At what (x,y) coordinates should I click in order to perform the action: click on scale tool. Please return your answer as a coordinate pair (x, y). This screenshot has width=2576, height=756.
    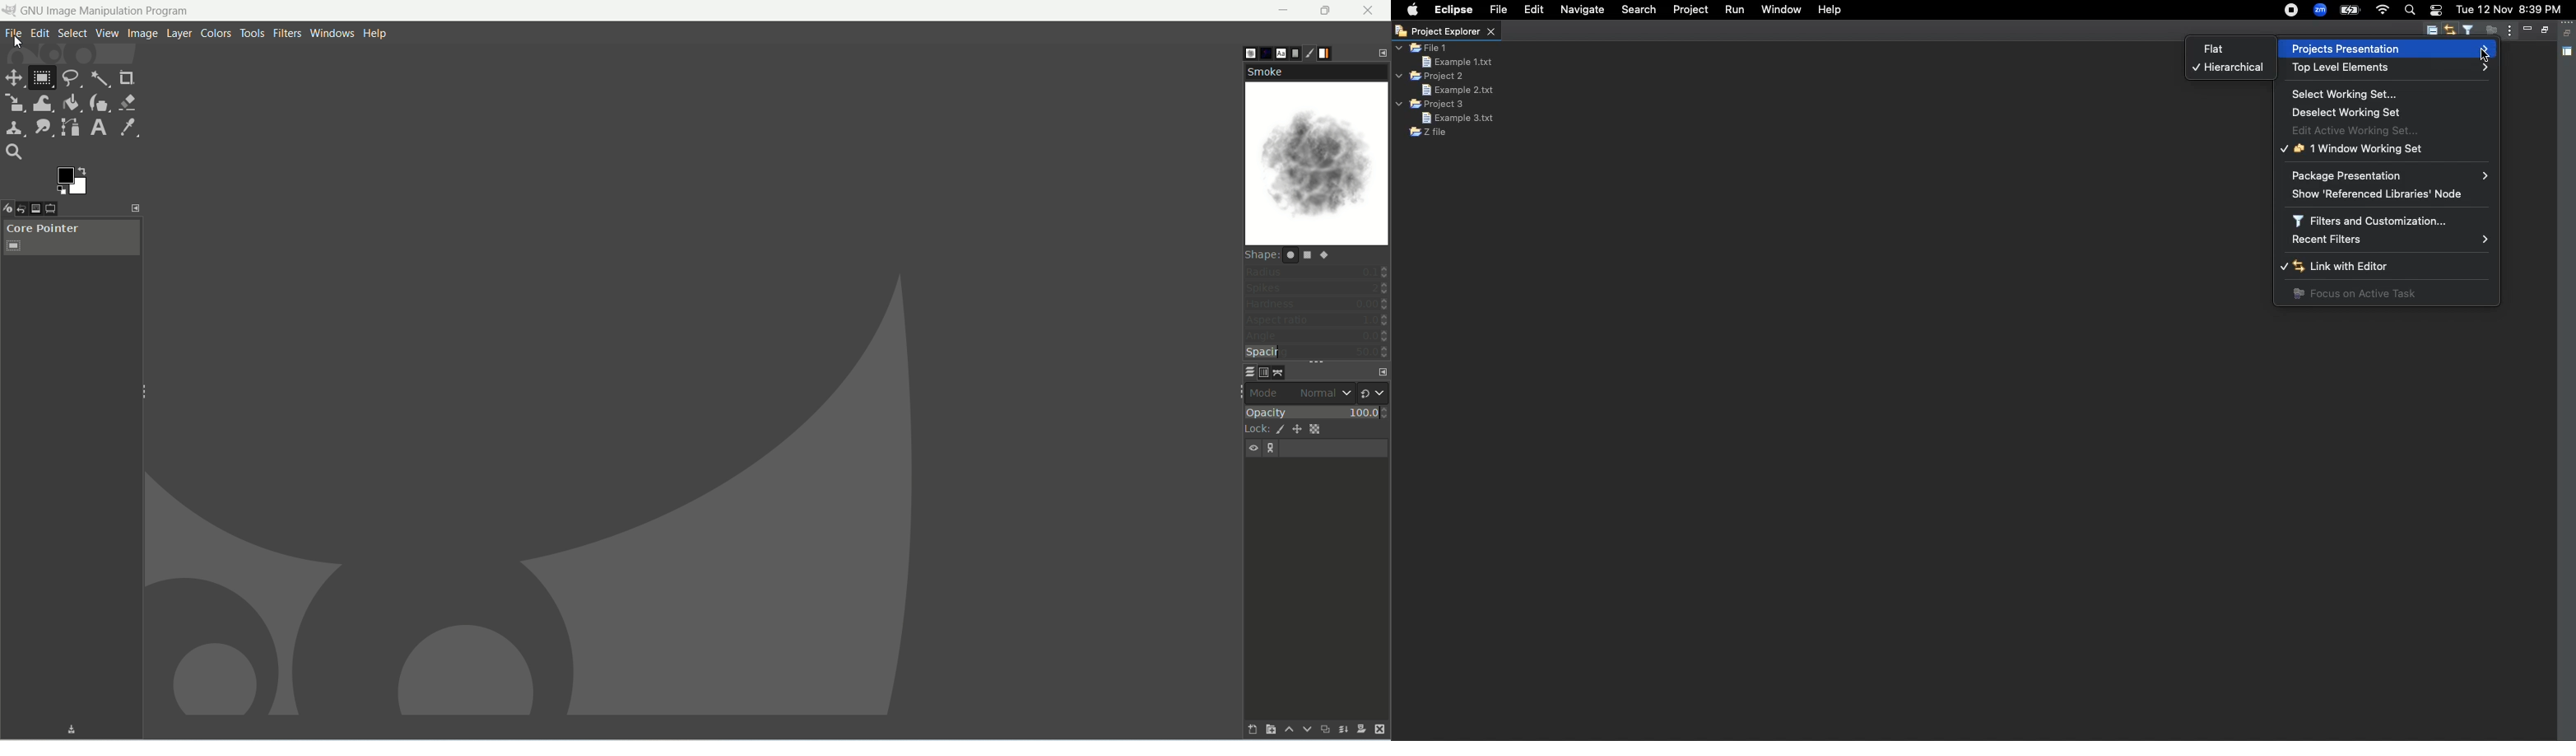
    Looking at the image, I should click on (15, 104).